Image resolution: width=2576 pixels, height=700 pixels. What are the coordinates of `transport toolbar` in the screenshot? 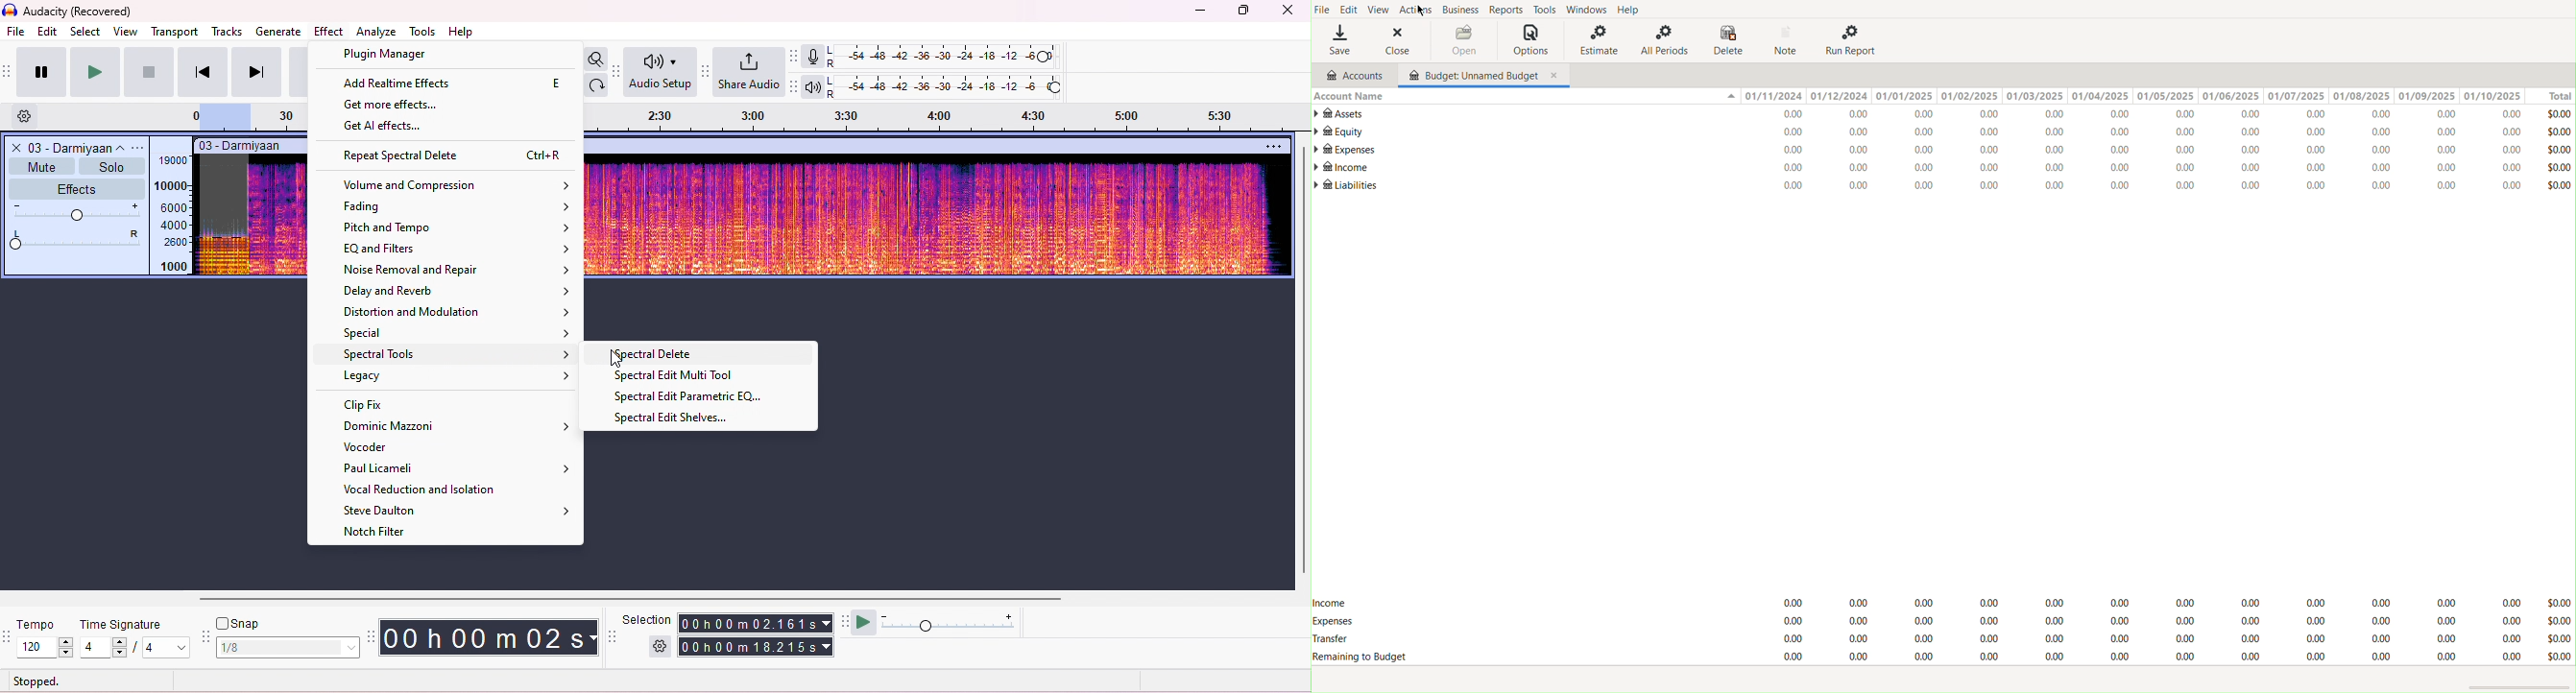 It's located at (9, 74).